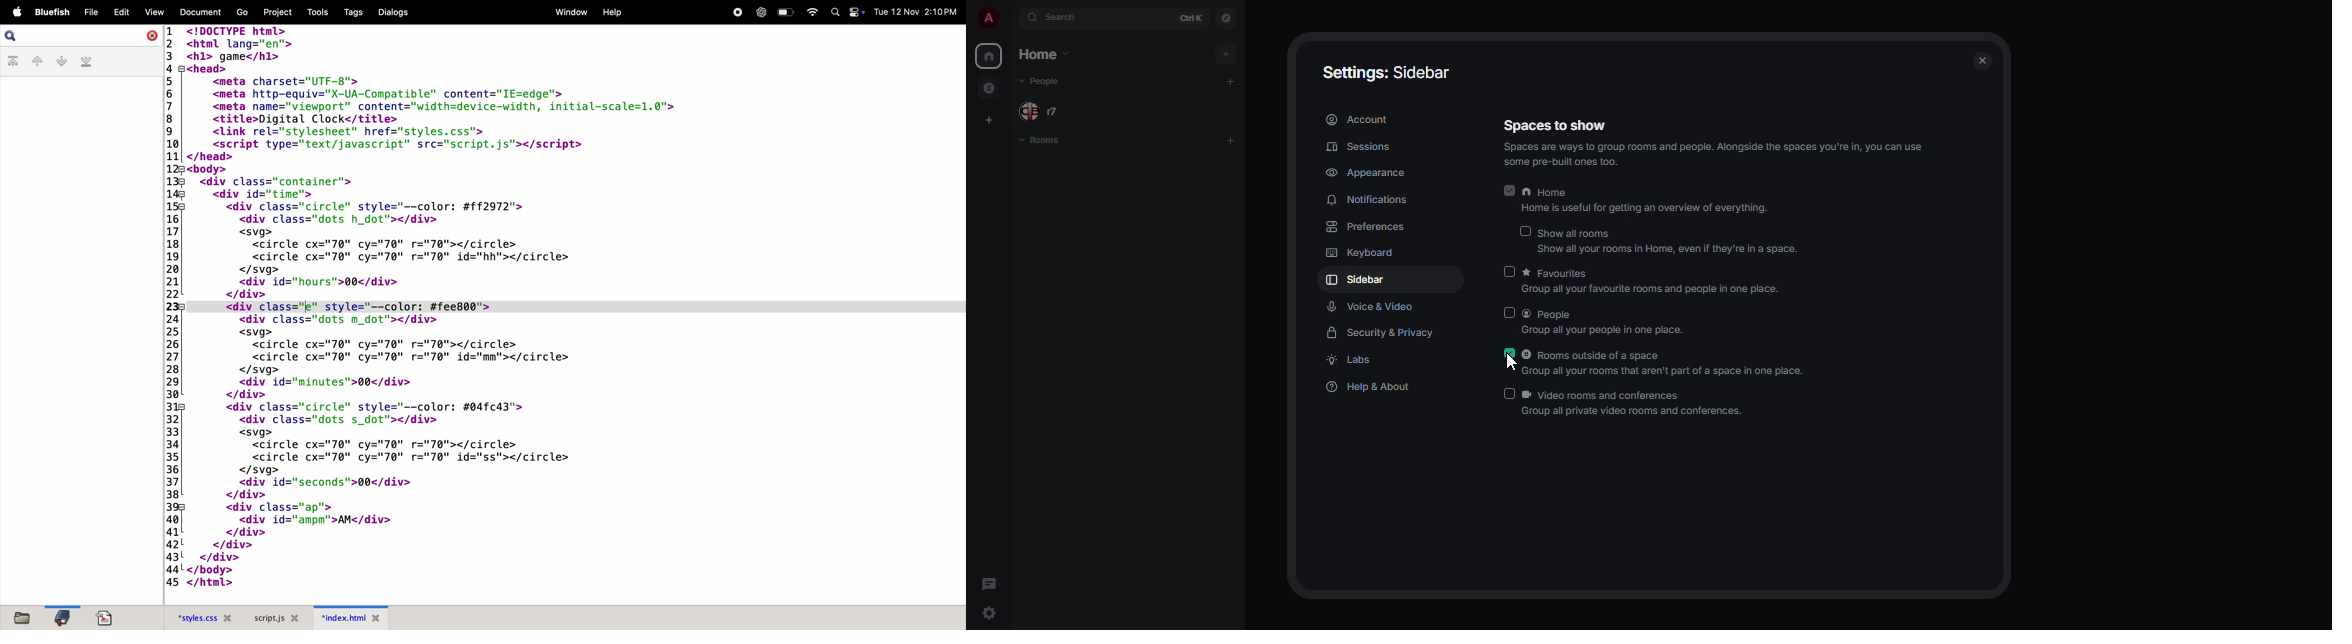 The image size is (2352, 644). I want to click on home, so click(1650, 202).